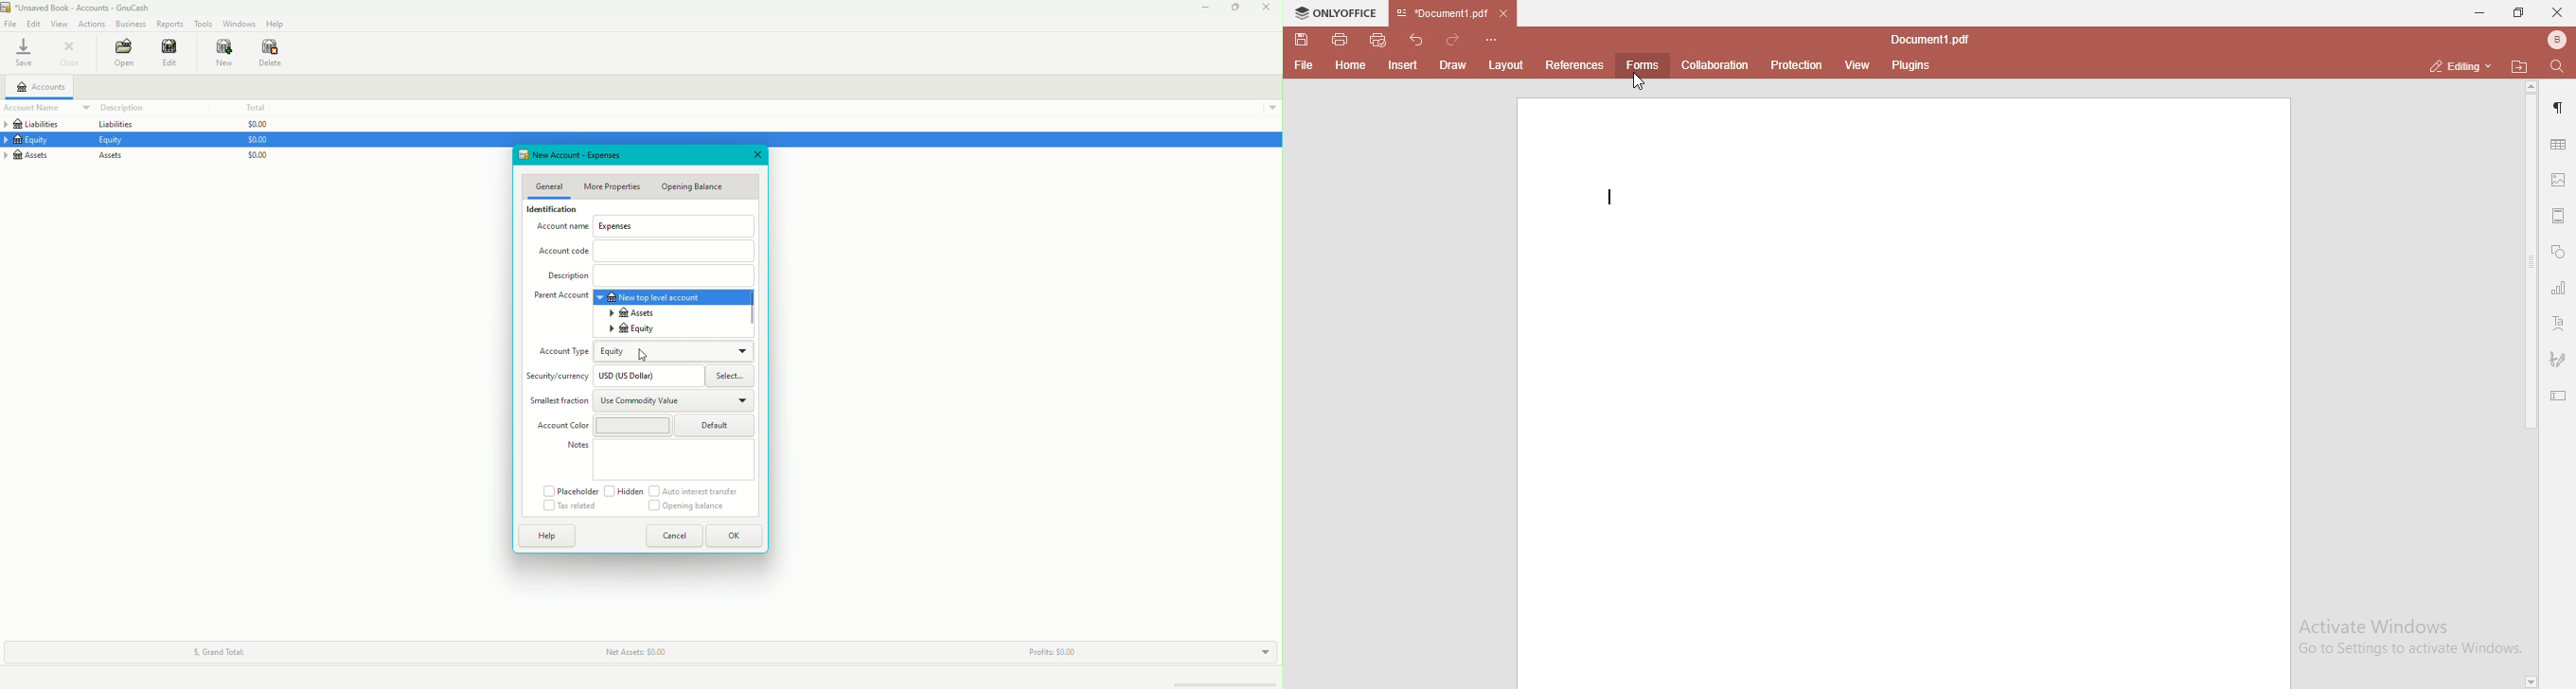 The height and width of the screenshot is (700, 2576). What do you see at coordinates (551, 537) in the screenshot?
I see `Help` at bounding box center [551, 537].